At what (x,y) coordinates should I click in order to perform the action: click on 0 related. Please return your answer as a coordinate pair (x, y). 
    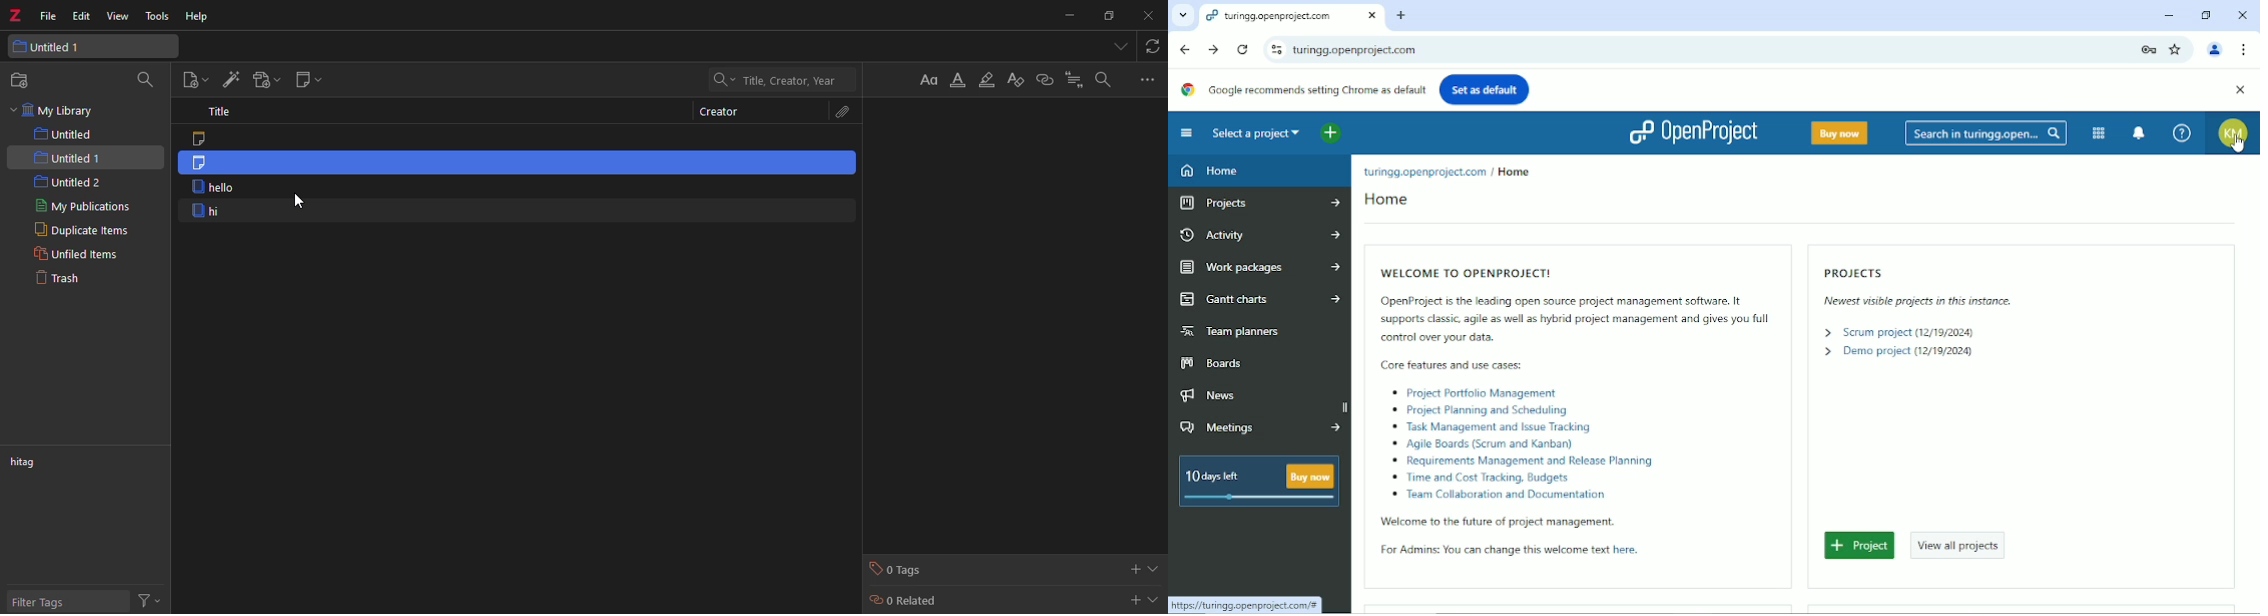
    Looking at the image, I should click on (900, 598).